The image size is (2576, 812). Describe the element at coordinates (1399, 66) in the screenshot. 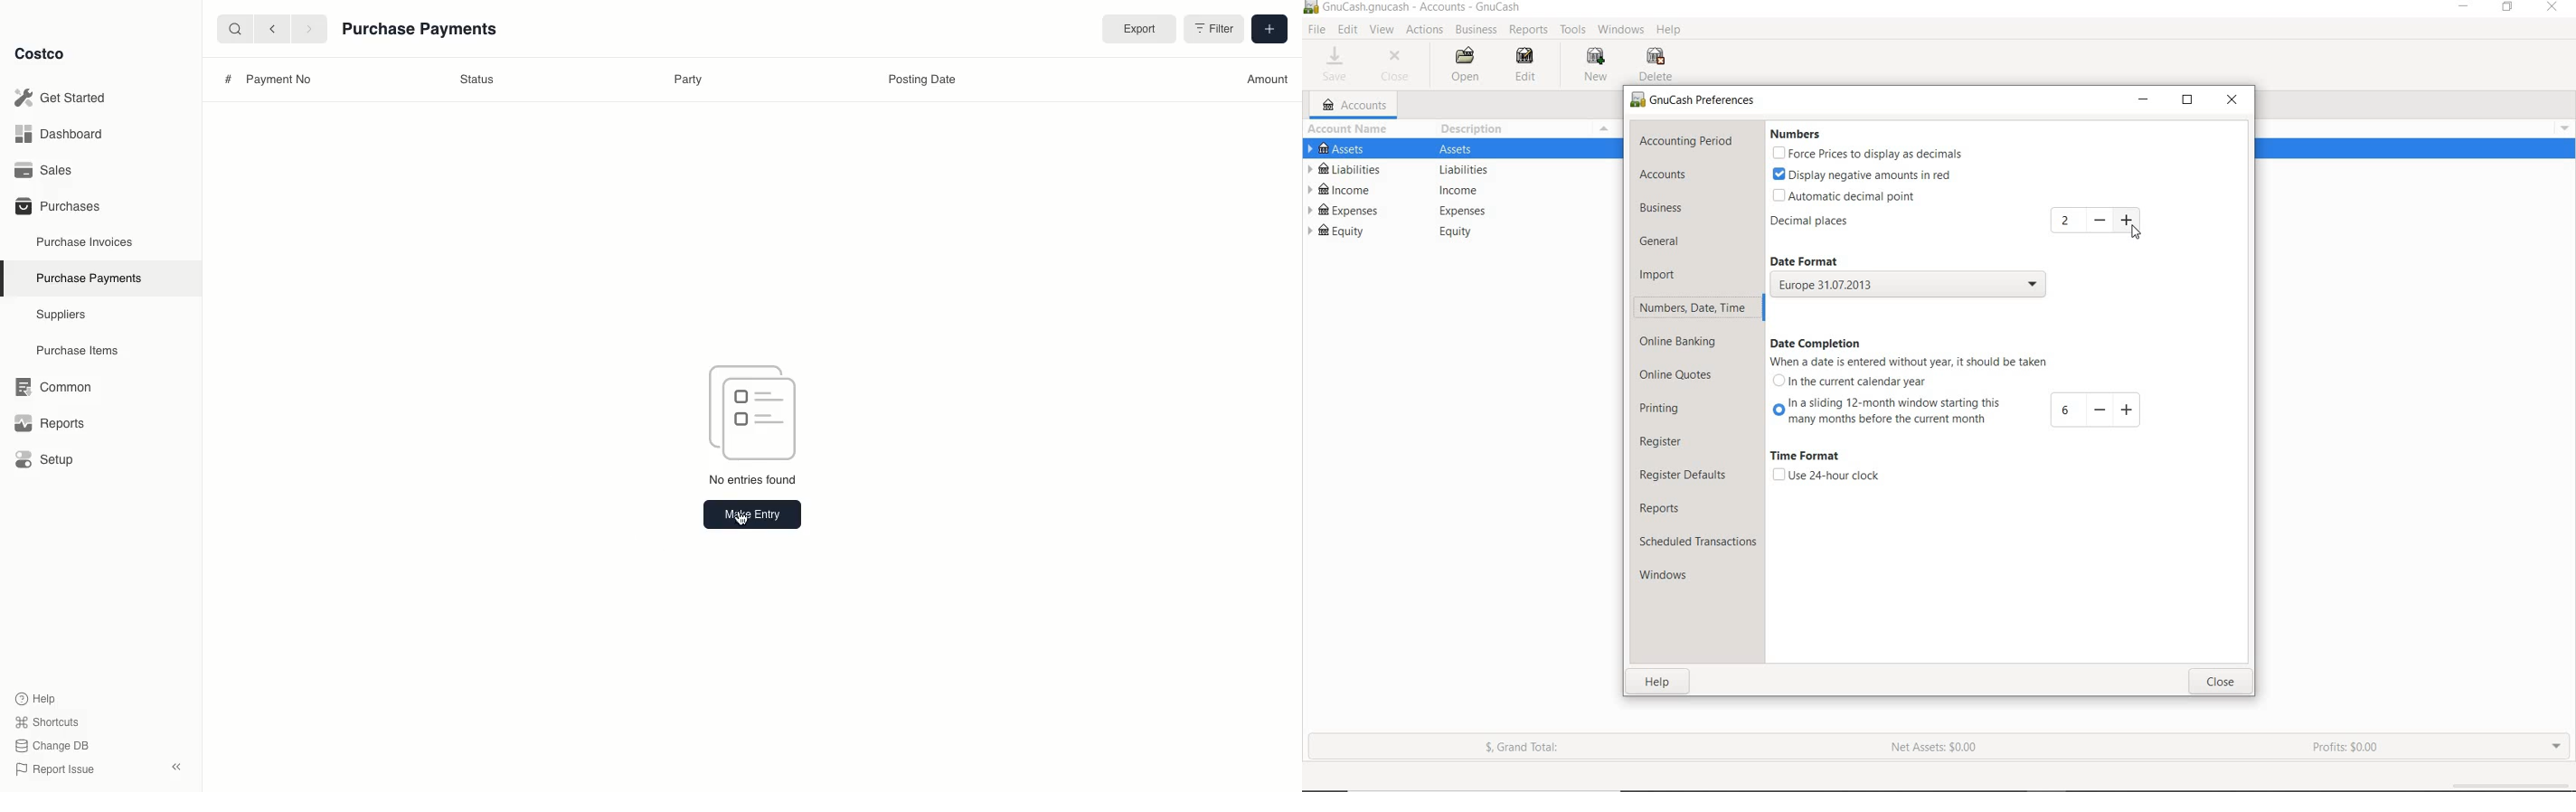

I see `CLOSE` at that location.